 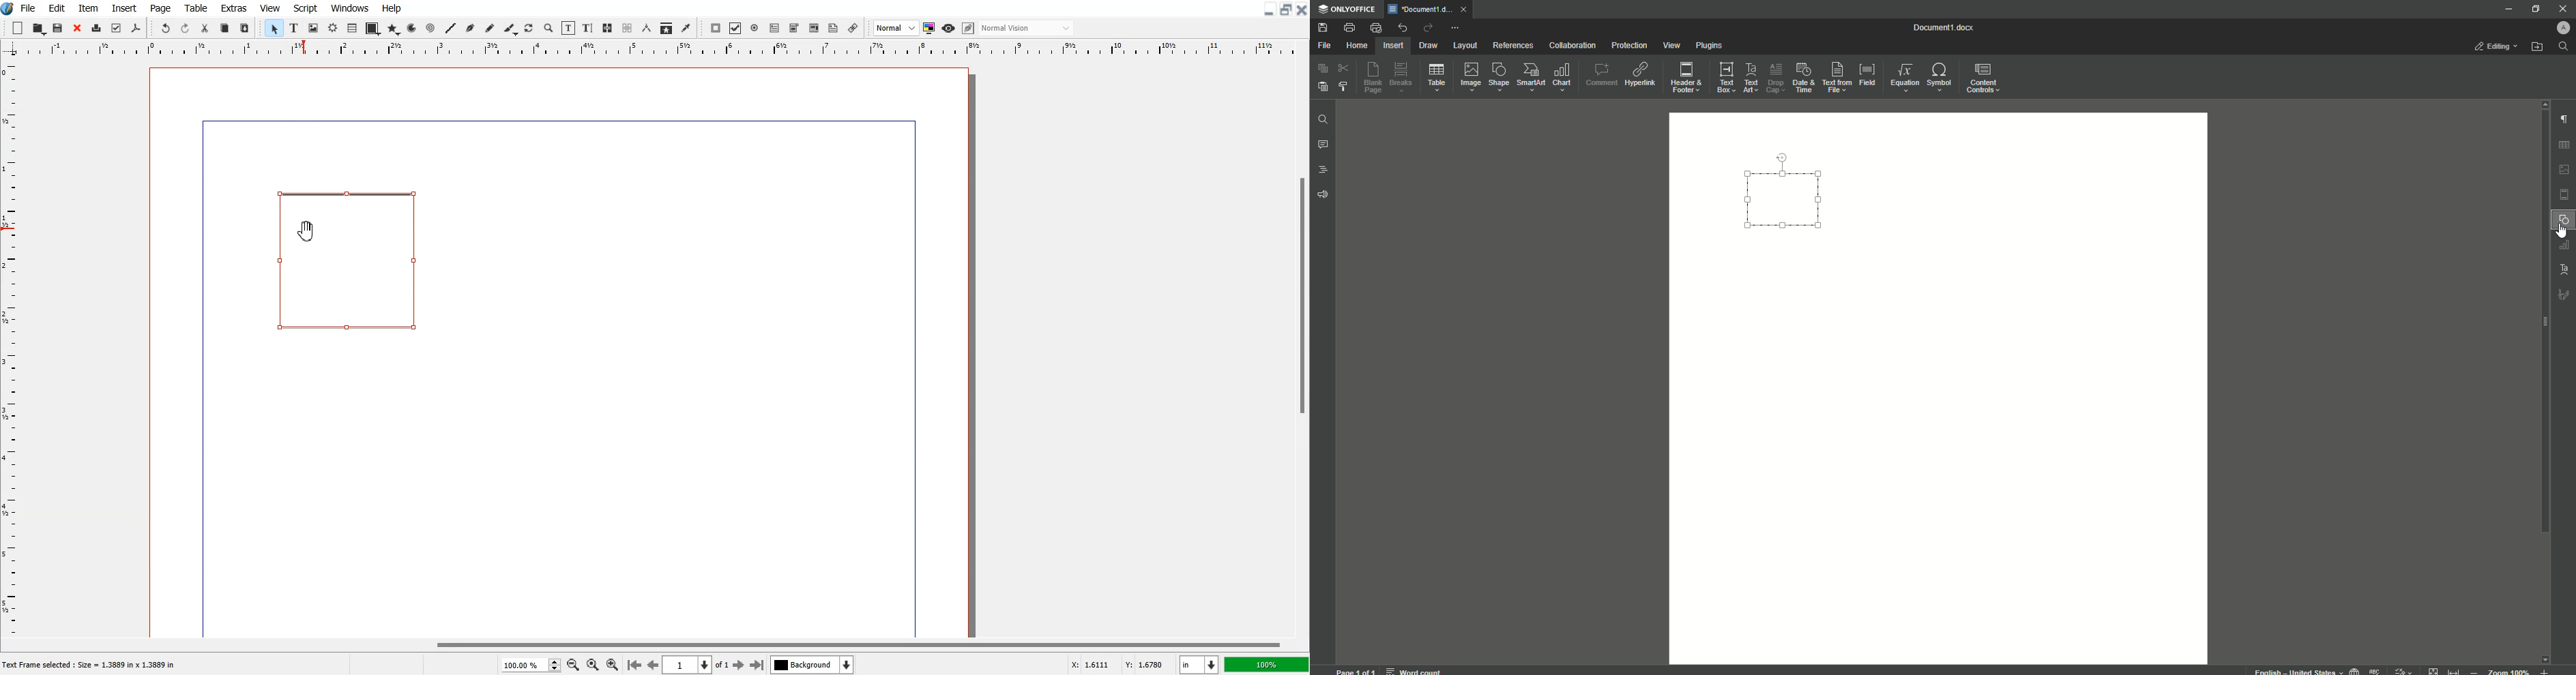 I want to click on Cut, so click(x=1345, y=67).